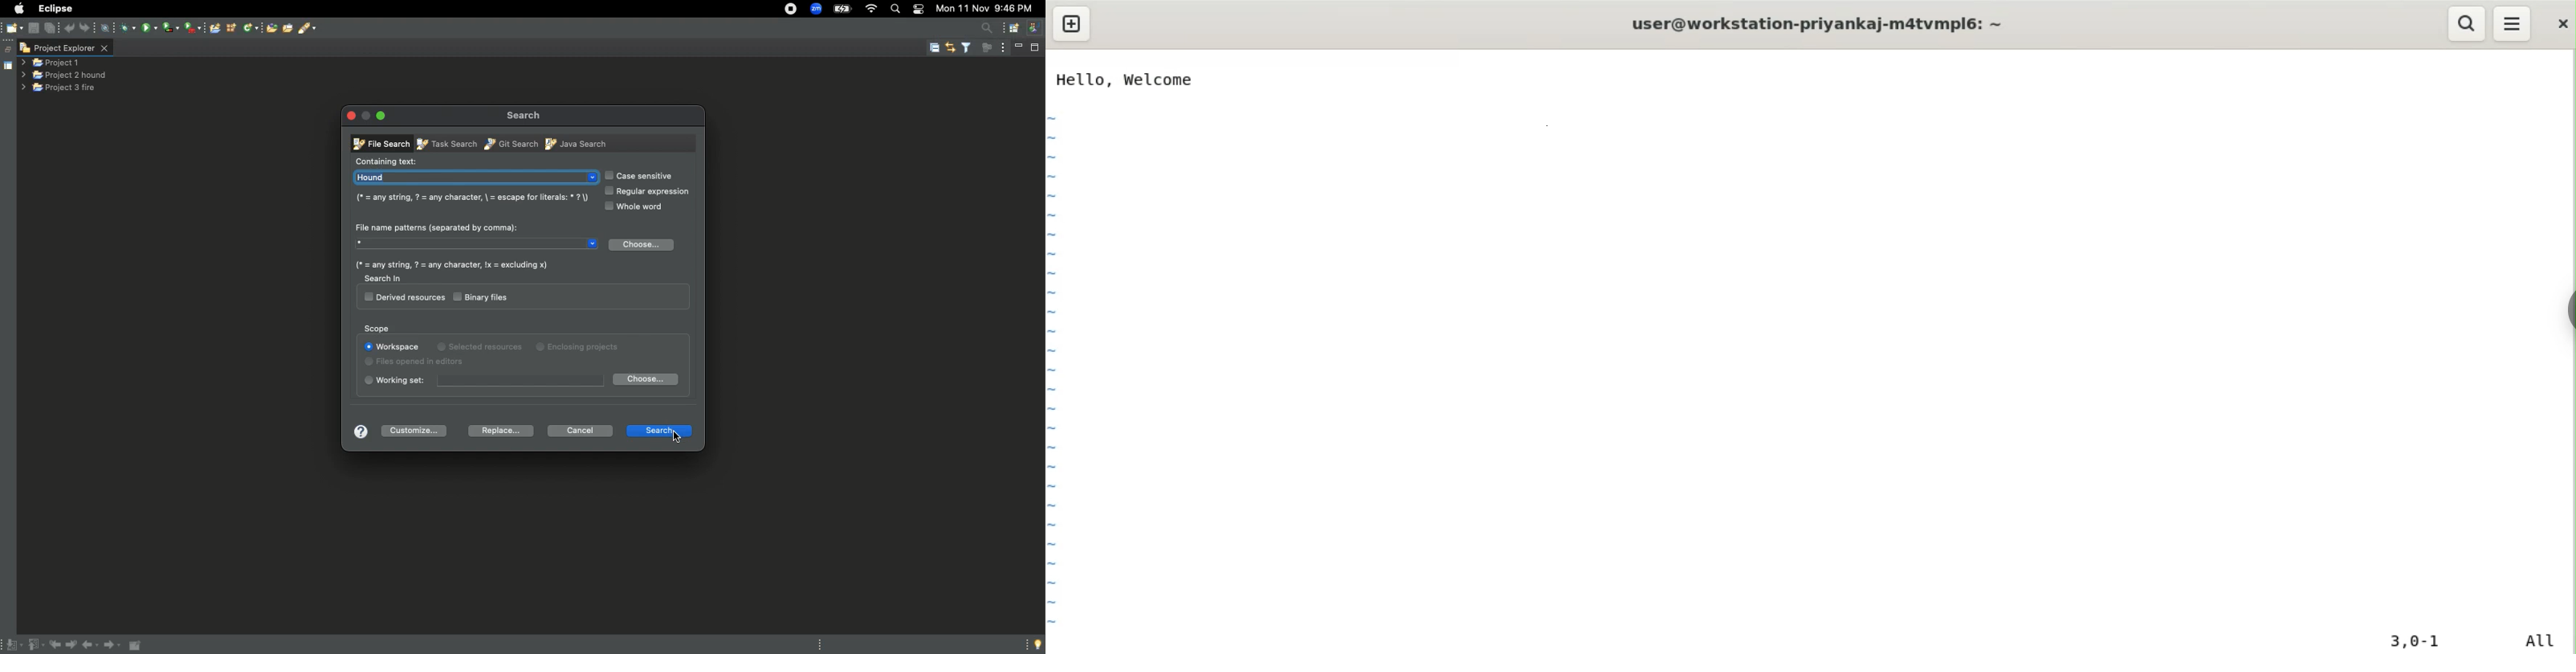 The image size is (2576, 672). What do you see at coordinates (378, 328) in the screenshot?
I see `Scope` at bounding box center [378, 328].